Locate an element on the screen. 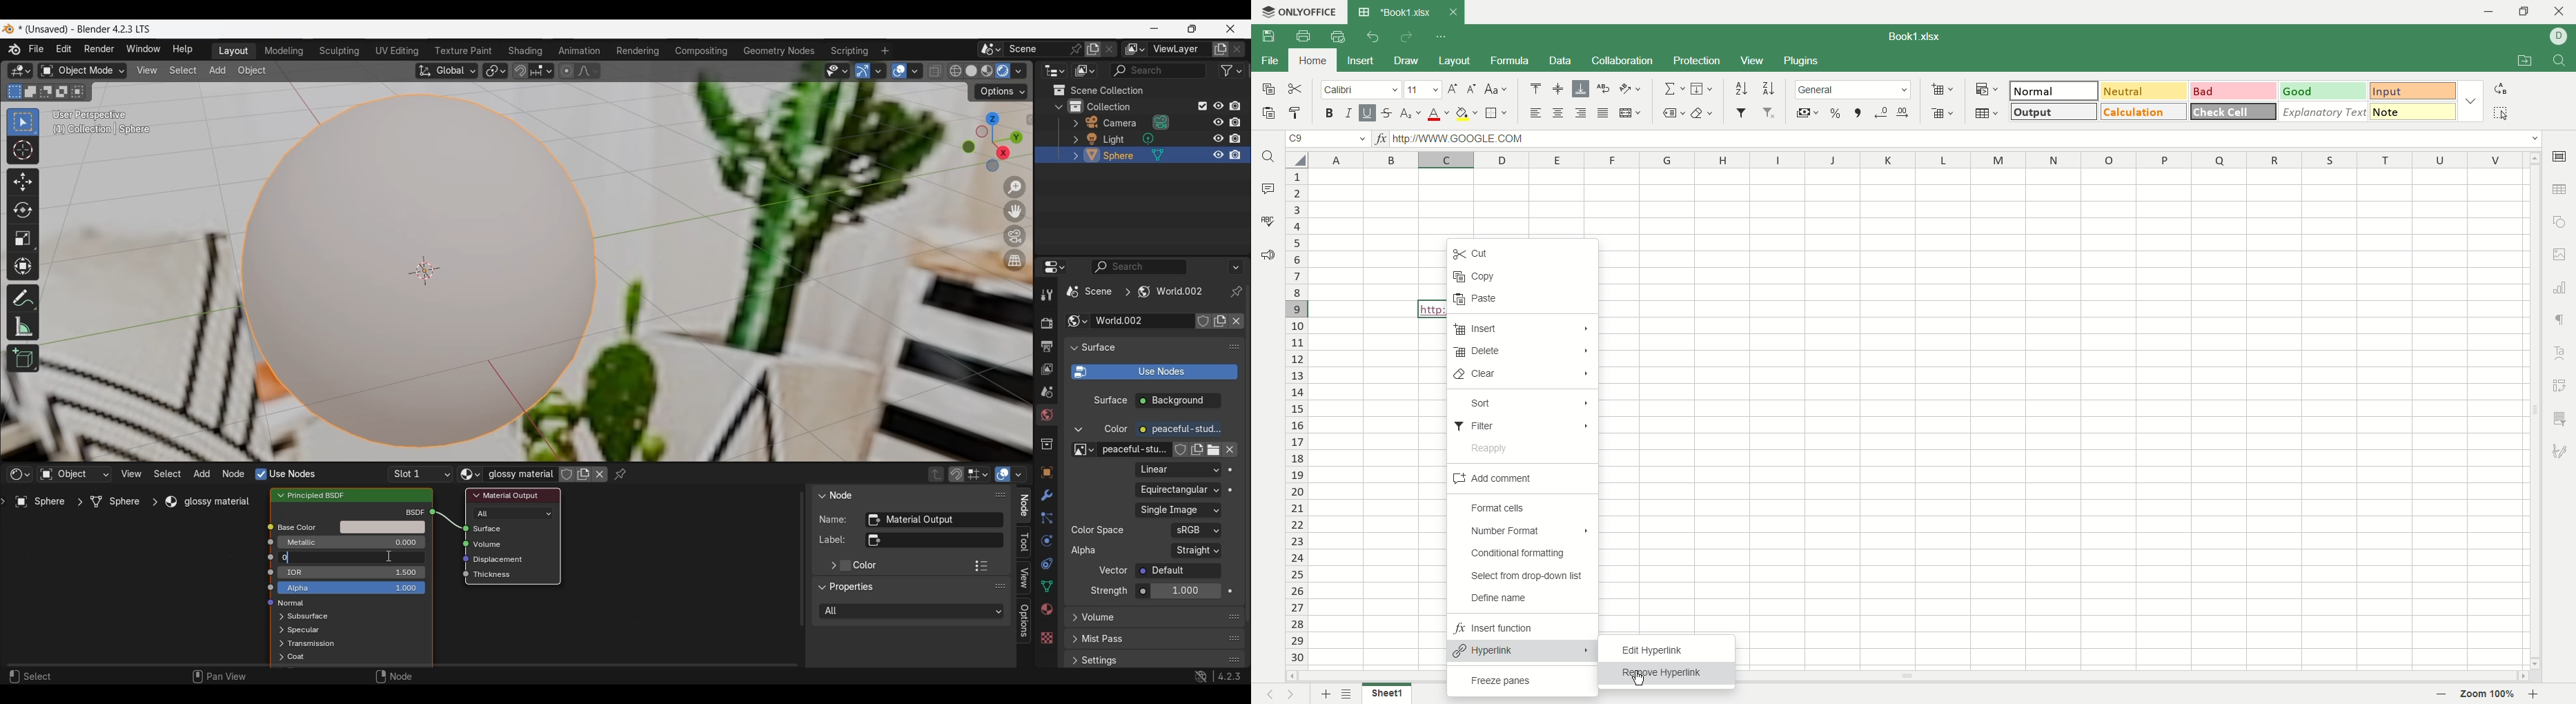  Rendered and viewport shading types to use the shades for is located at coordinates (912, 611).